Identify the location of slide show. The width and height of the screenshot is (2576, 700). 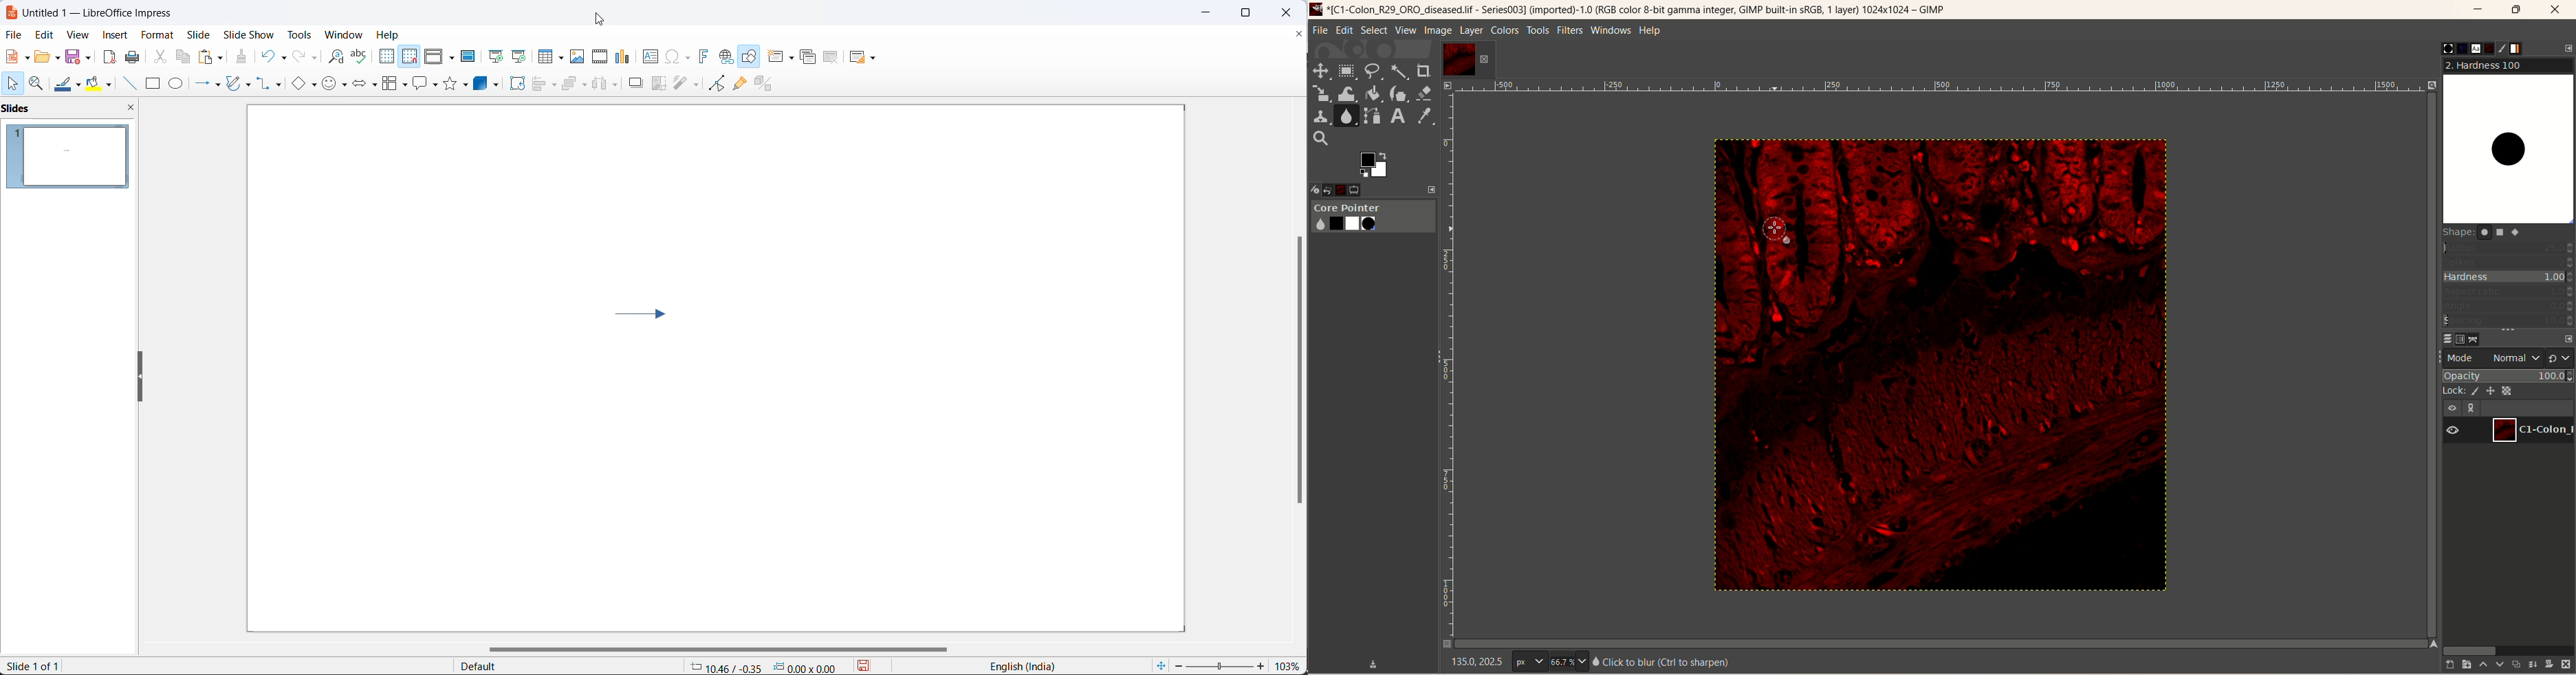
(246, 35).